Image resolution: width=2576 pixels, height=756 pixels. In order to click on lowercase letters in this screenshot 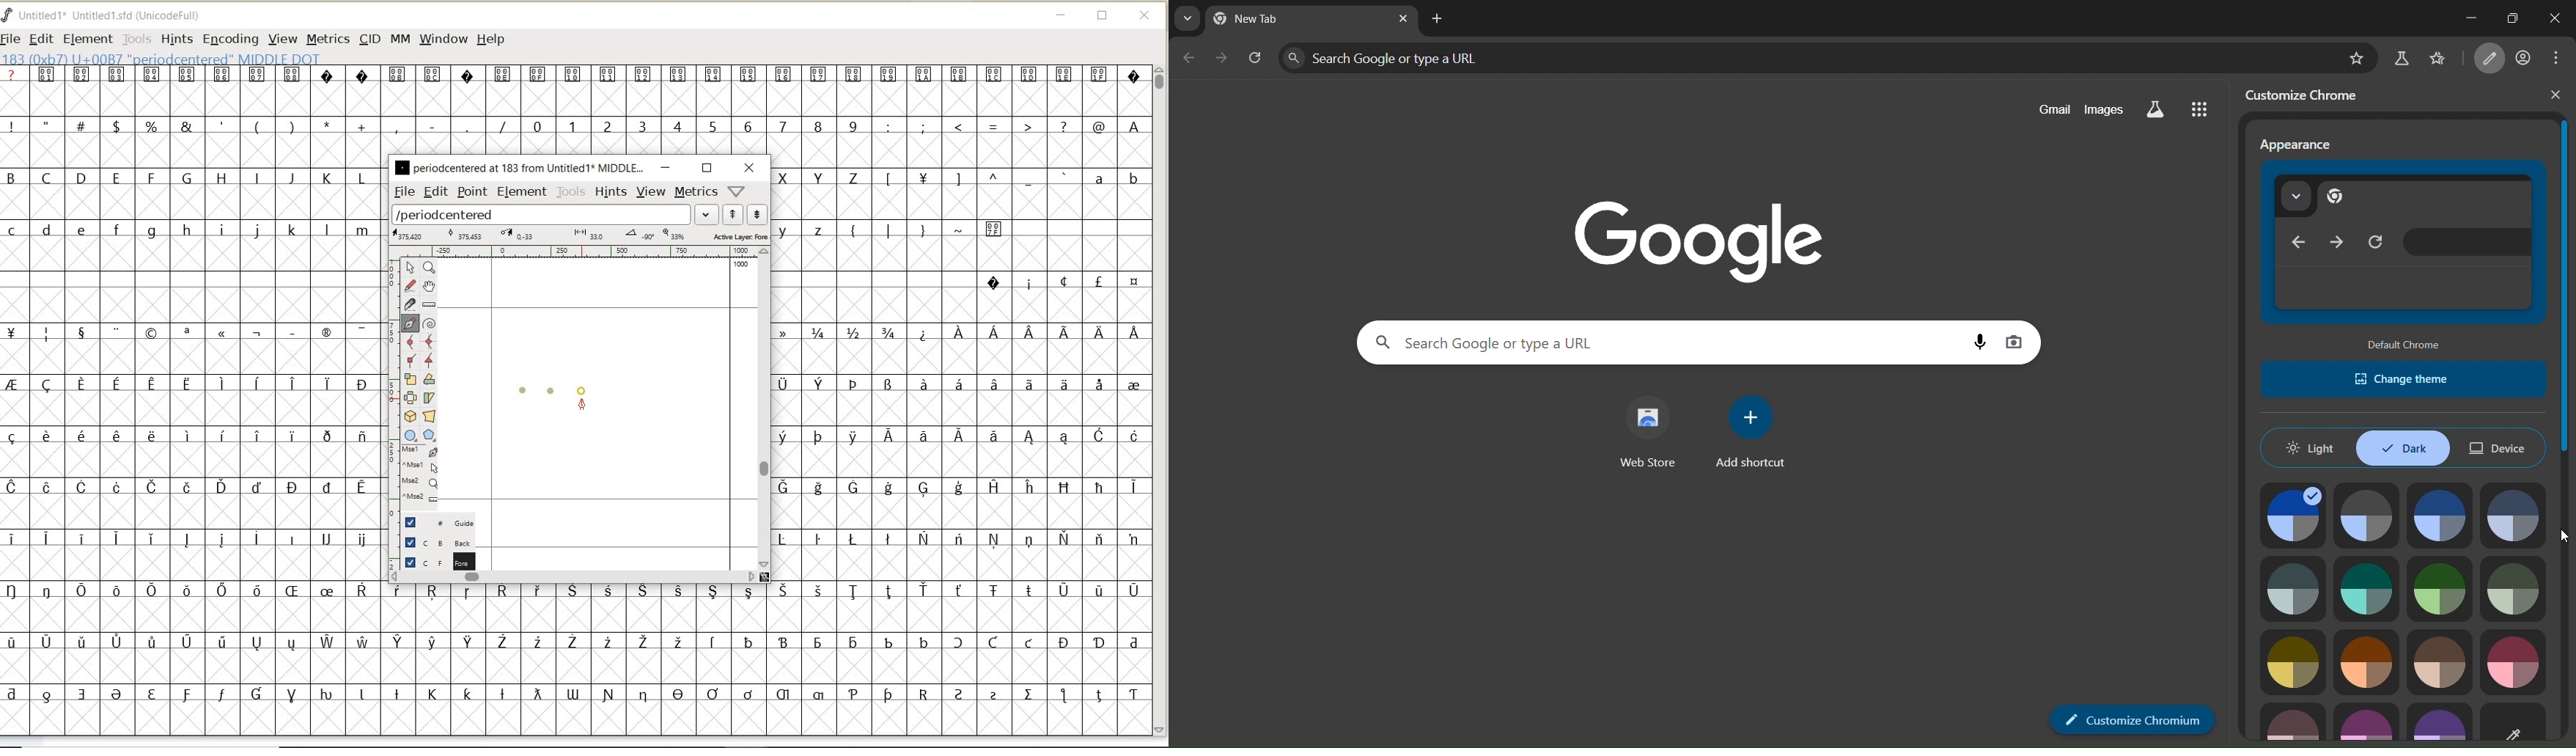, I will do `click(809, 229)`.